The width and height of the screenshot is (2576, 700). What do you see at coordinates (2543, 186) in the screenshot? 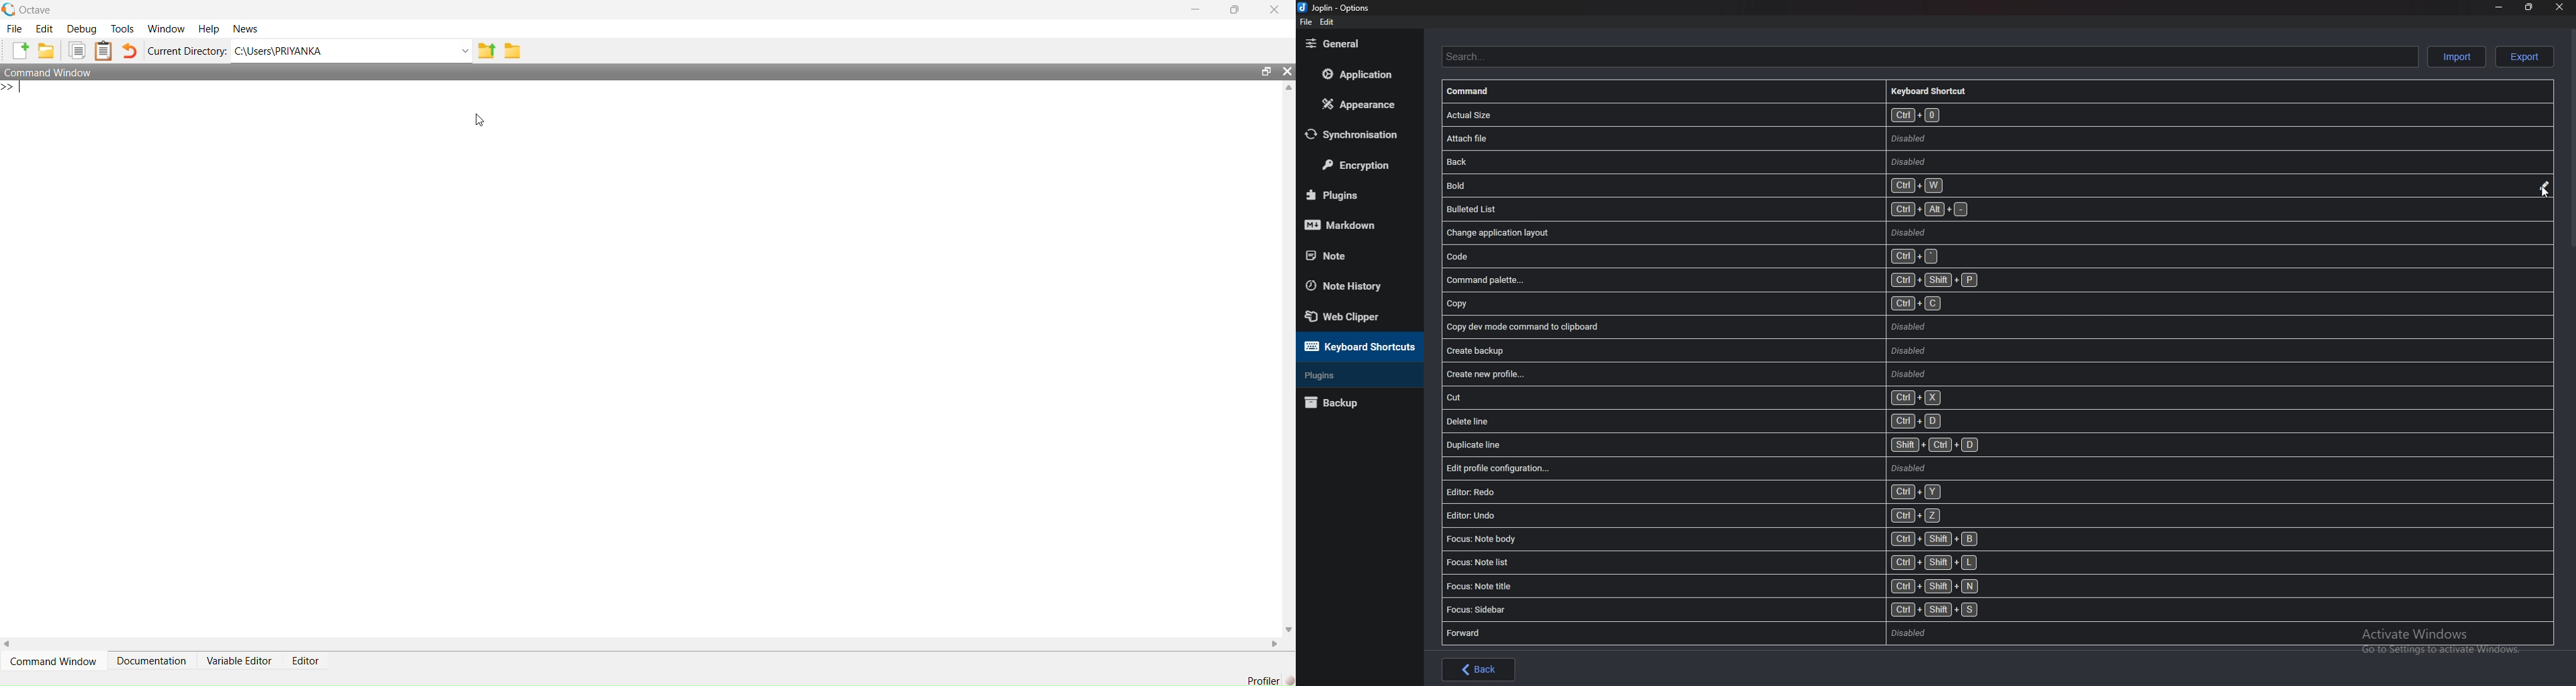
I see `edit` at bounding box center [2543, 186].